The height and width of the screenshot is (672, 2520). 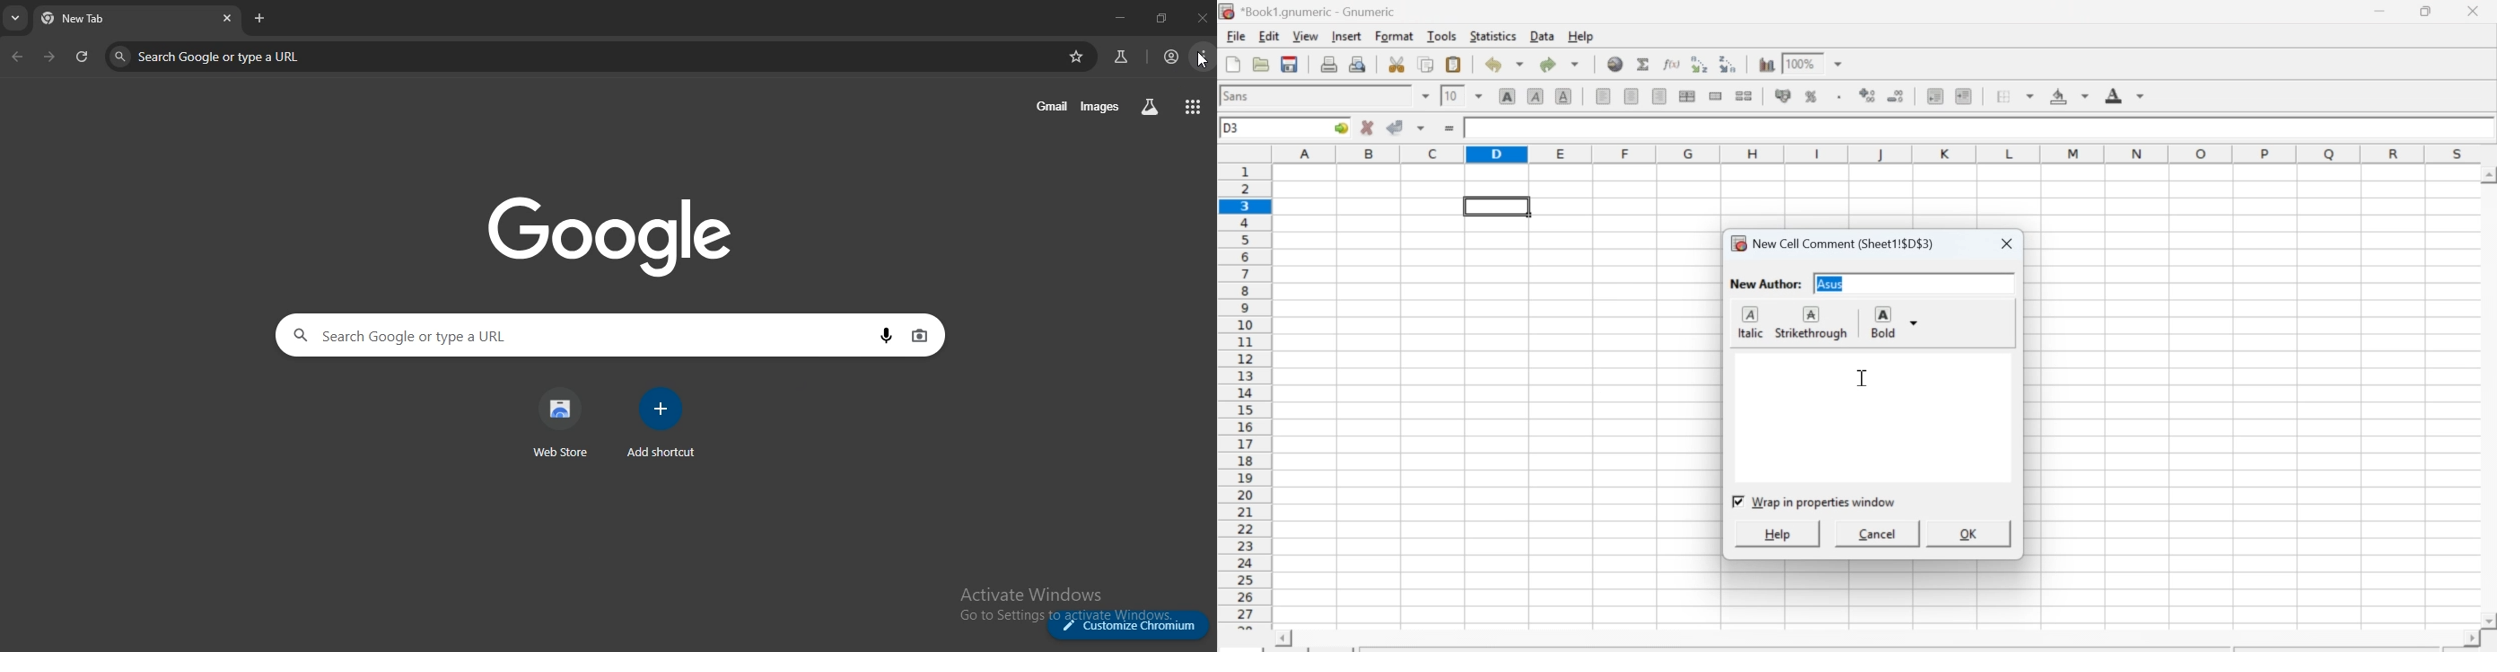 I want to click on Split cells, so click(x=1743, y=96).